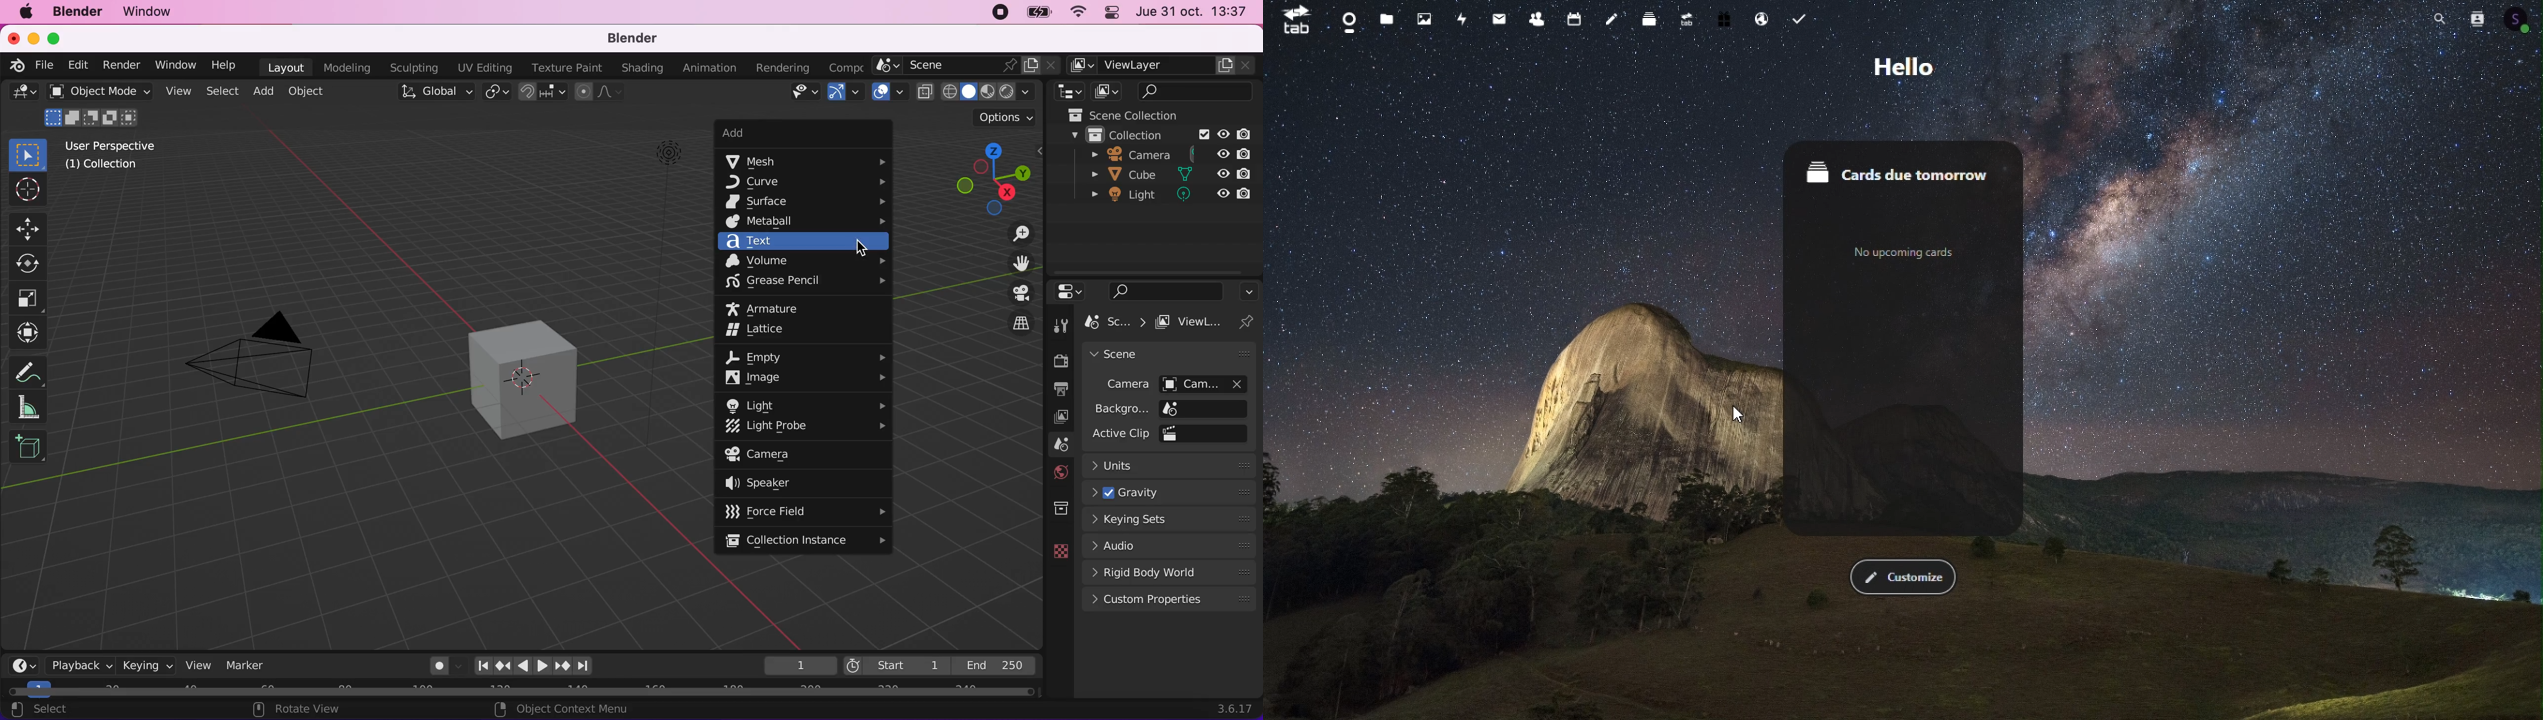 The height and width of the screenshot is (728, 2548). Describe the element at coordinates (1061, 323) in the screenshot. I see `tool` at that location.